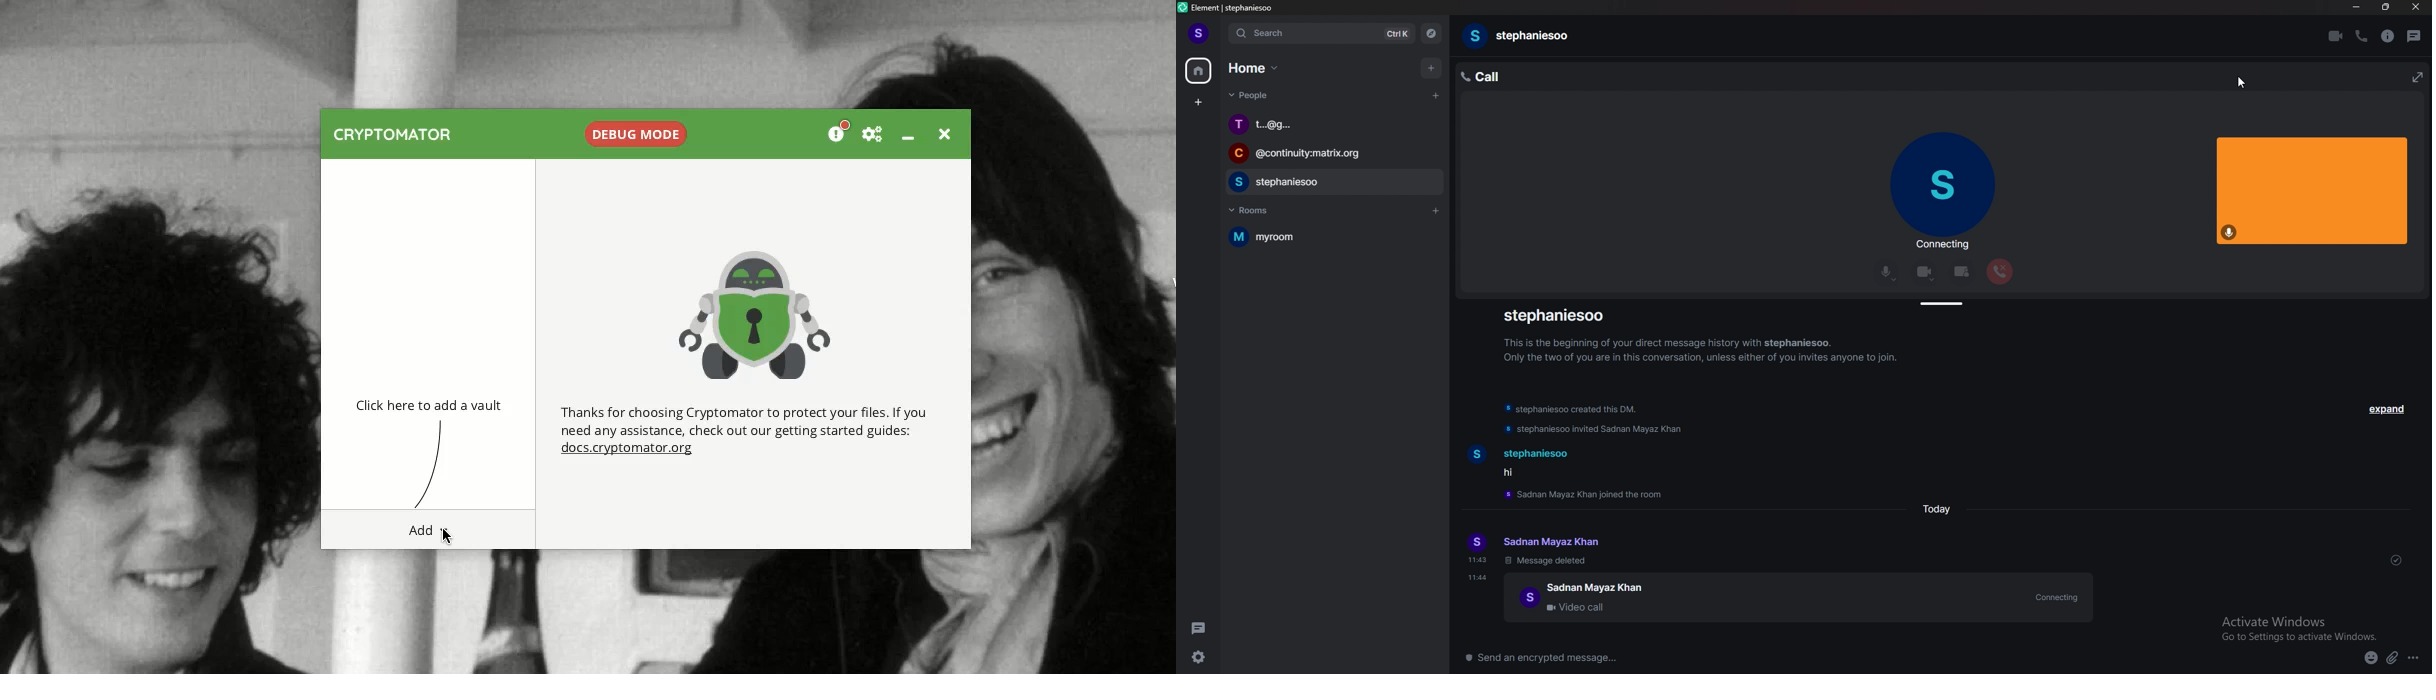 This screenshot has width=2436, height=700. I want to click on time, so click(1479, 577).